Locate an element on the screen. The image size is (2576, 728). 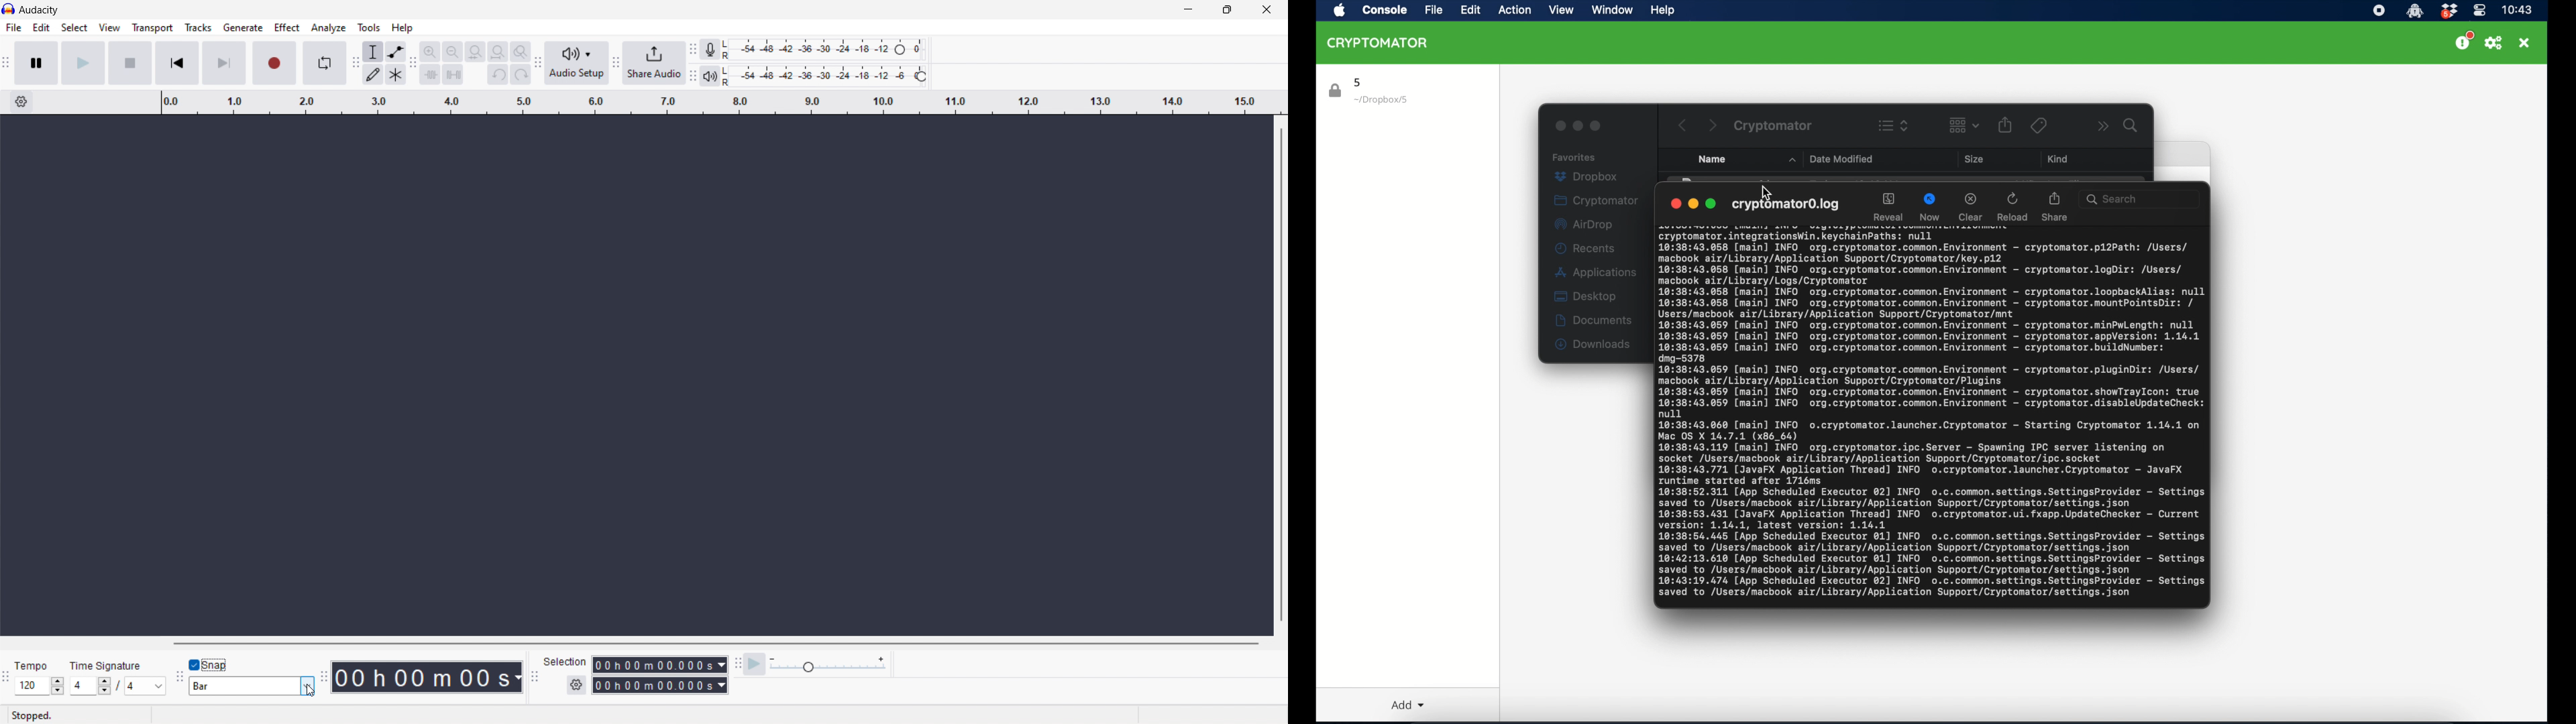
Audacity is located at coordinates (40, 9).